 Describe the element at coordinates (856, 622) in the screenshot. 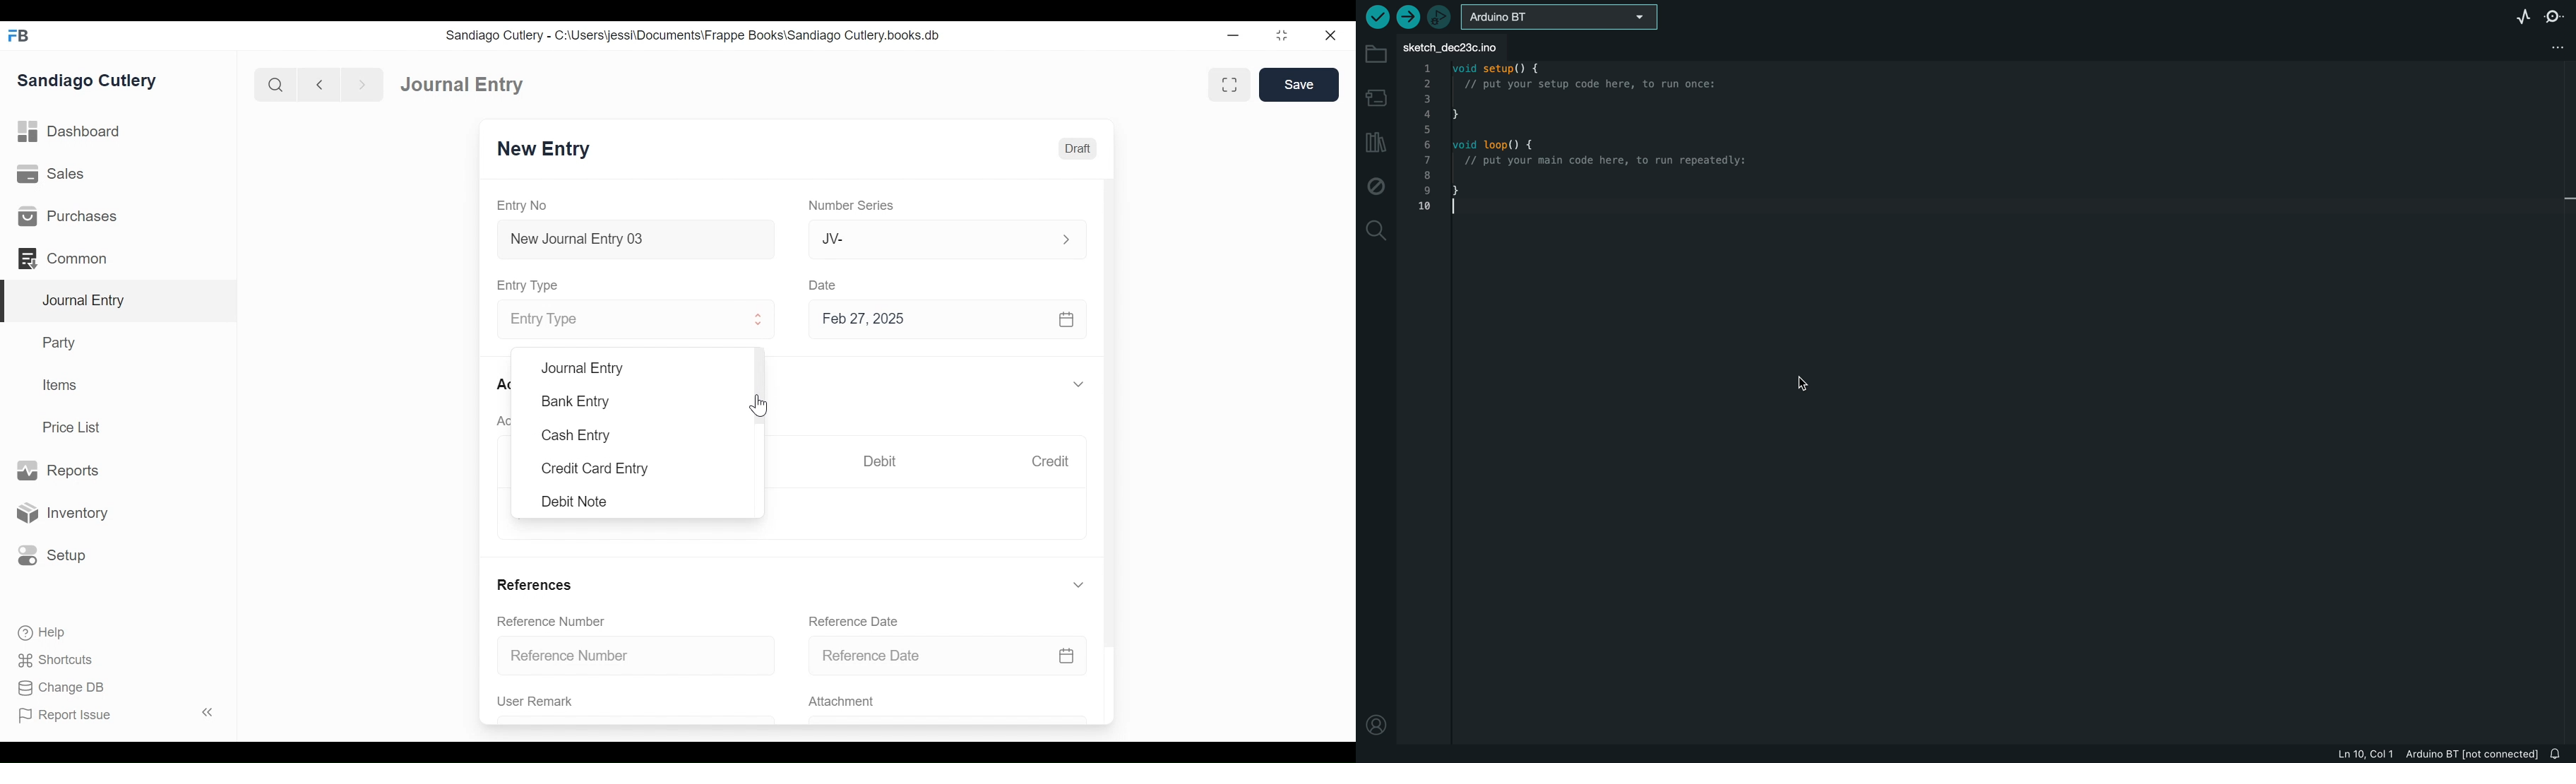

I see `Reference Date` at that location.